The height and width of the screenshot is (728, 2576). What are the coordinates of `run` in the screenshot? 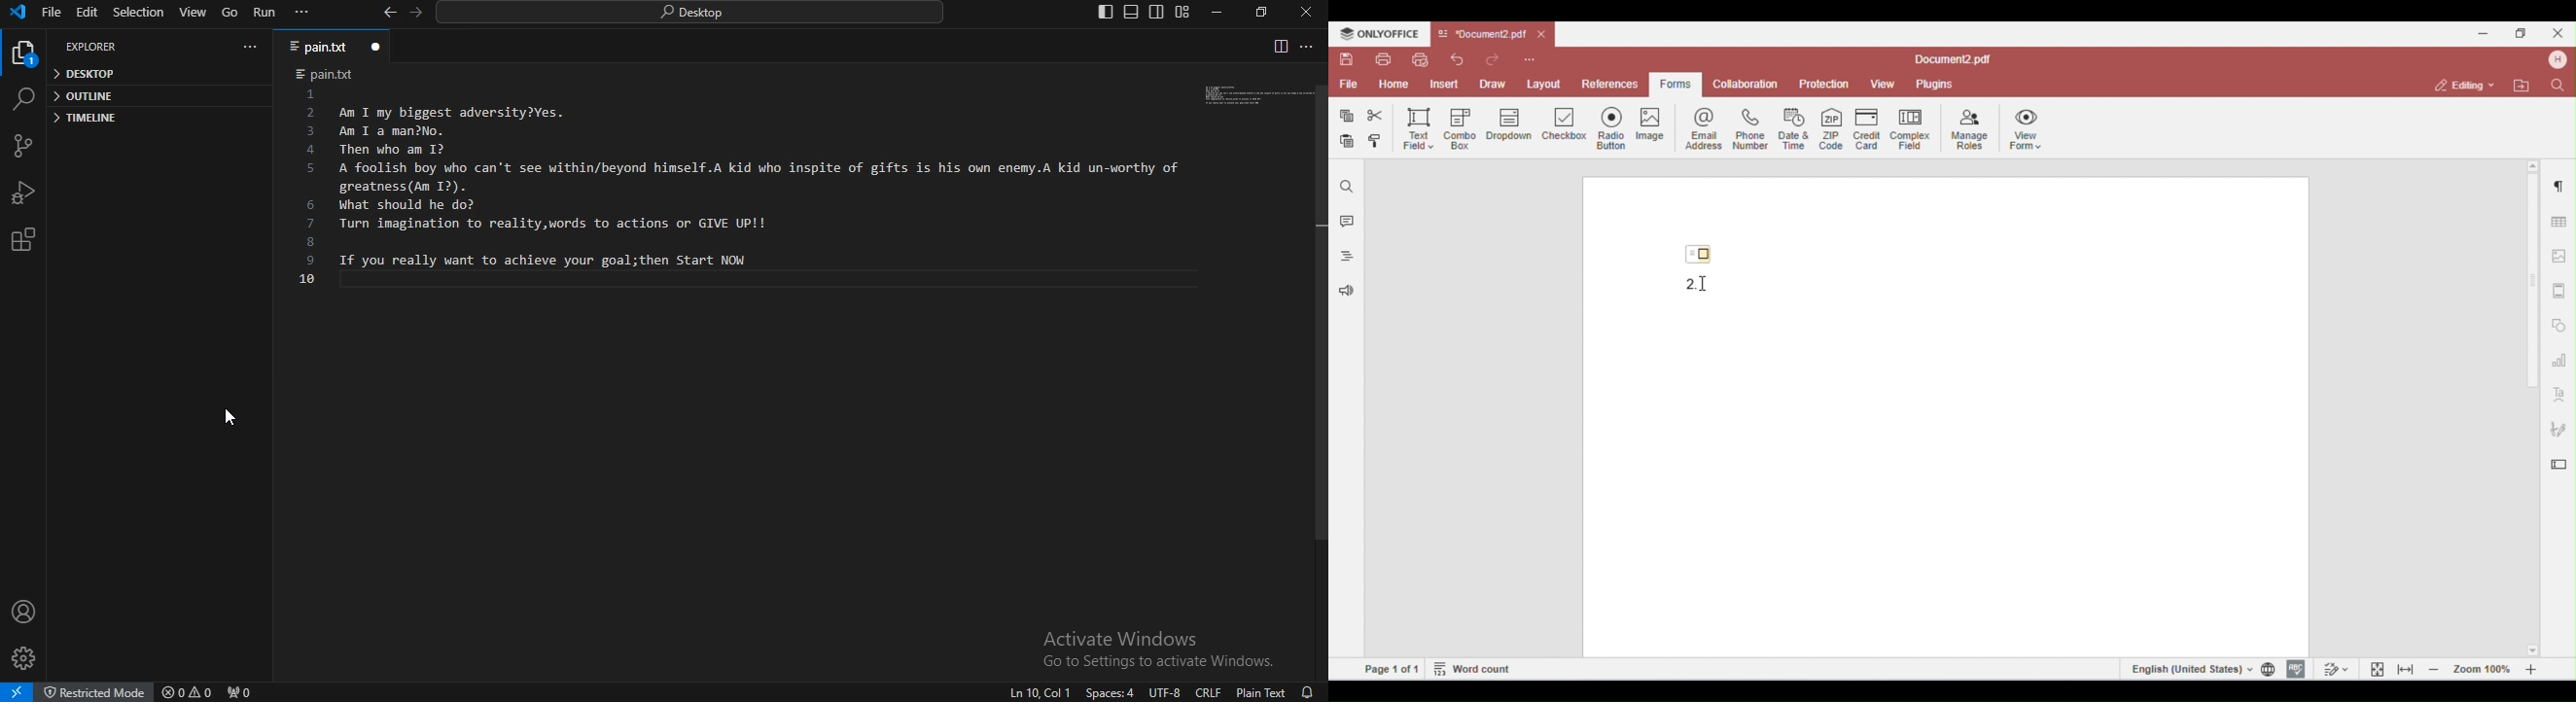 It's located at (266, 13).